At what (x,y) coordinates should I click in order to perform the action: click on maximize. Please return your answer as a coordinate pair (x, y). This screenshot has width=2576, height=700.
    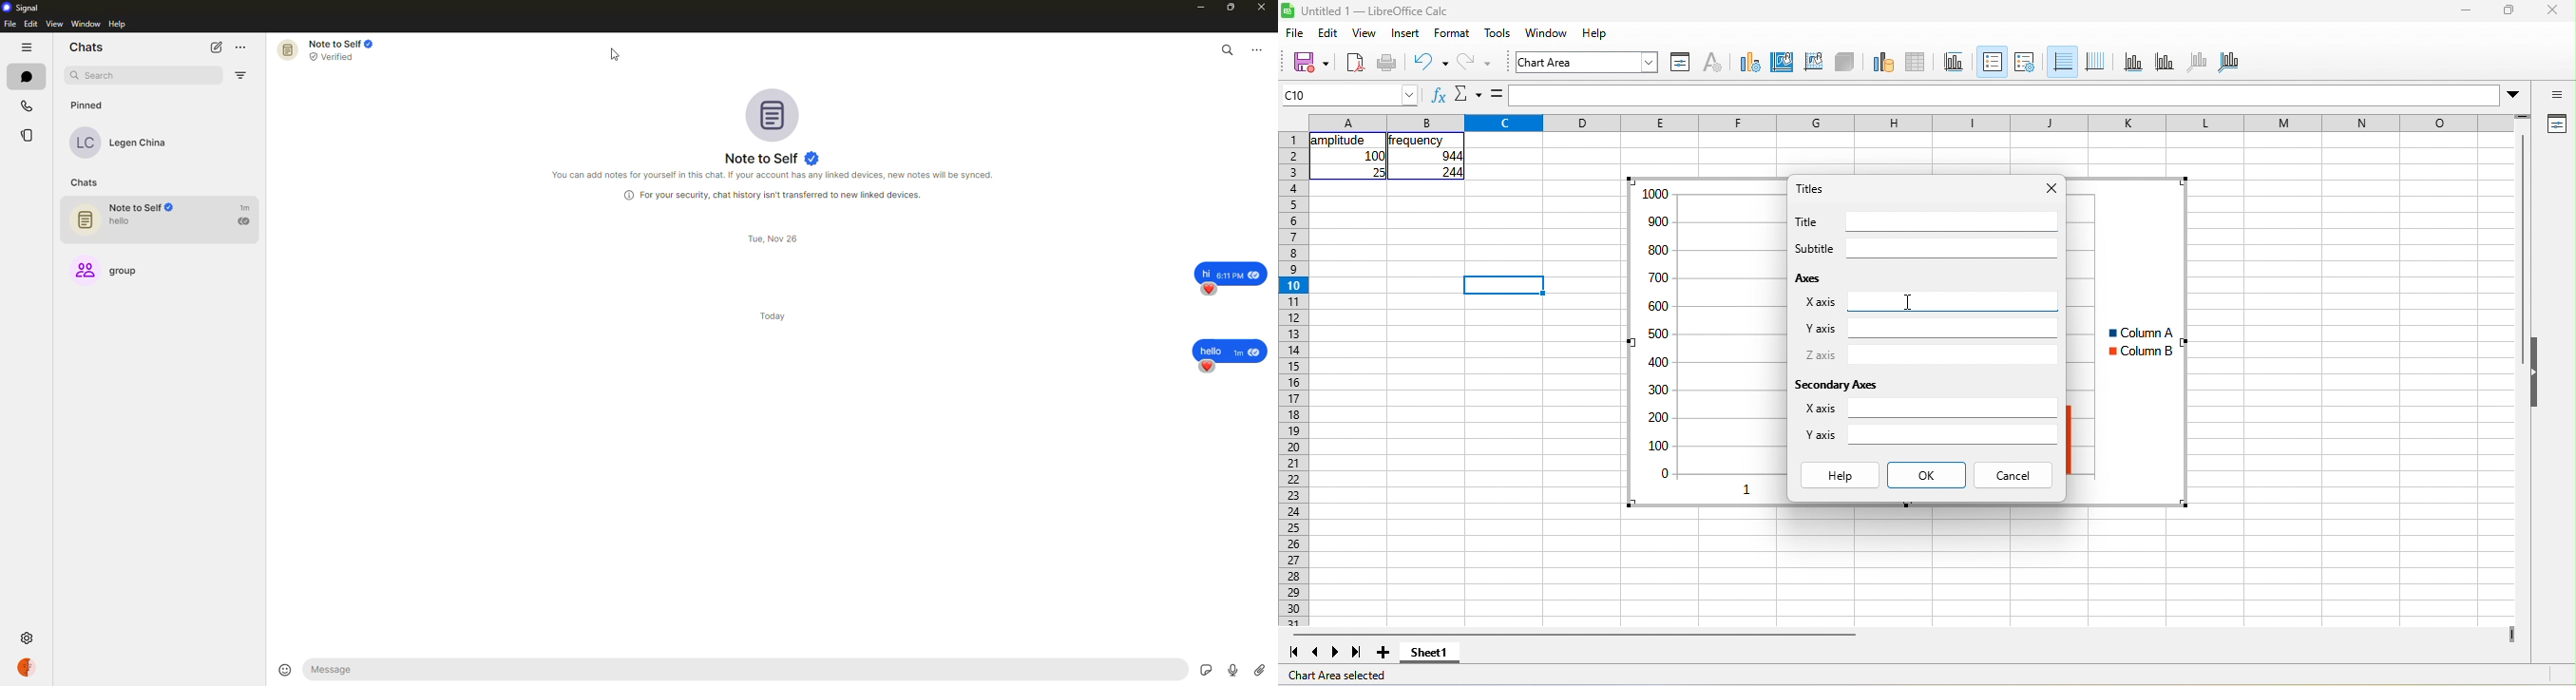
    Looking at the image, I should click on (2509, 10).